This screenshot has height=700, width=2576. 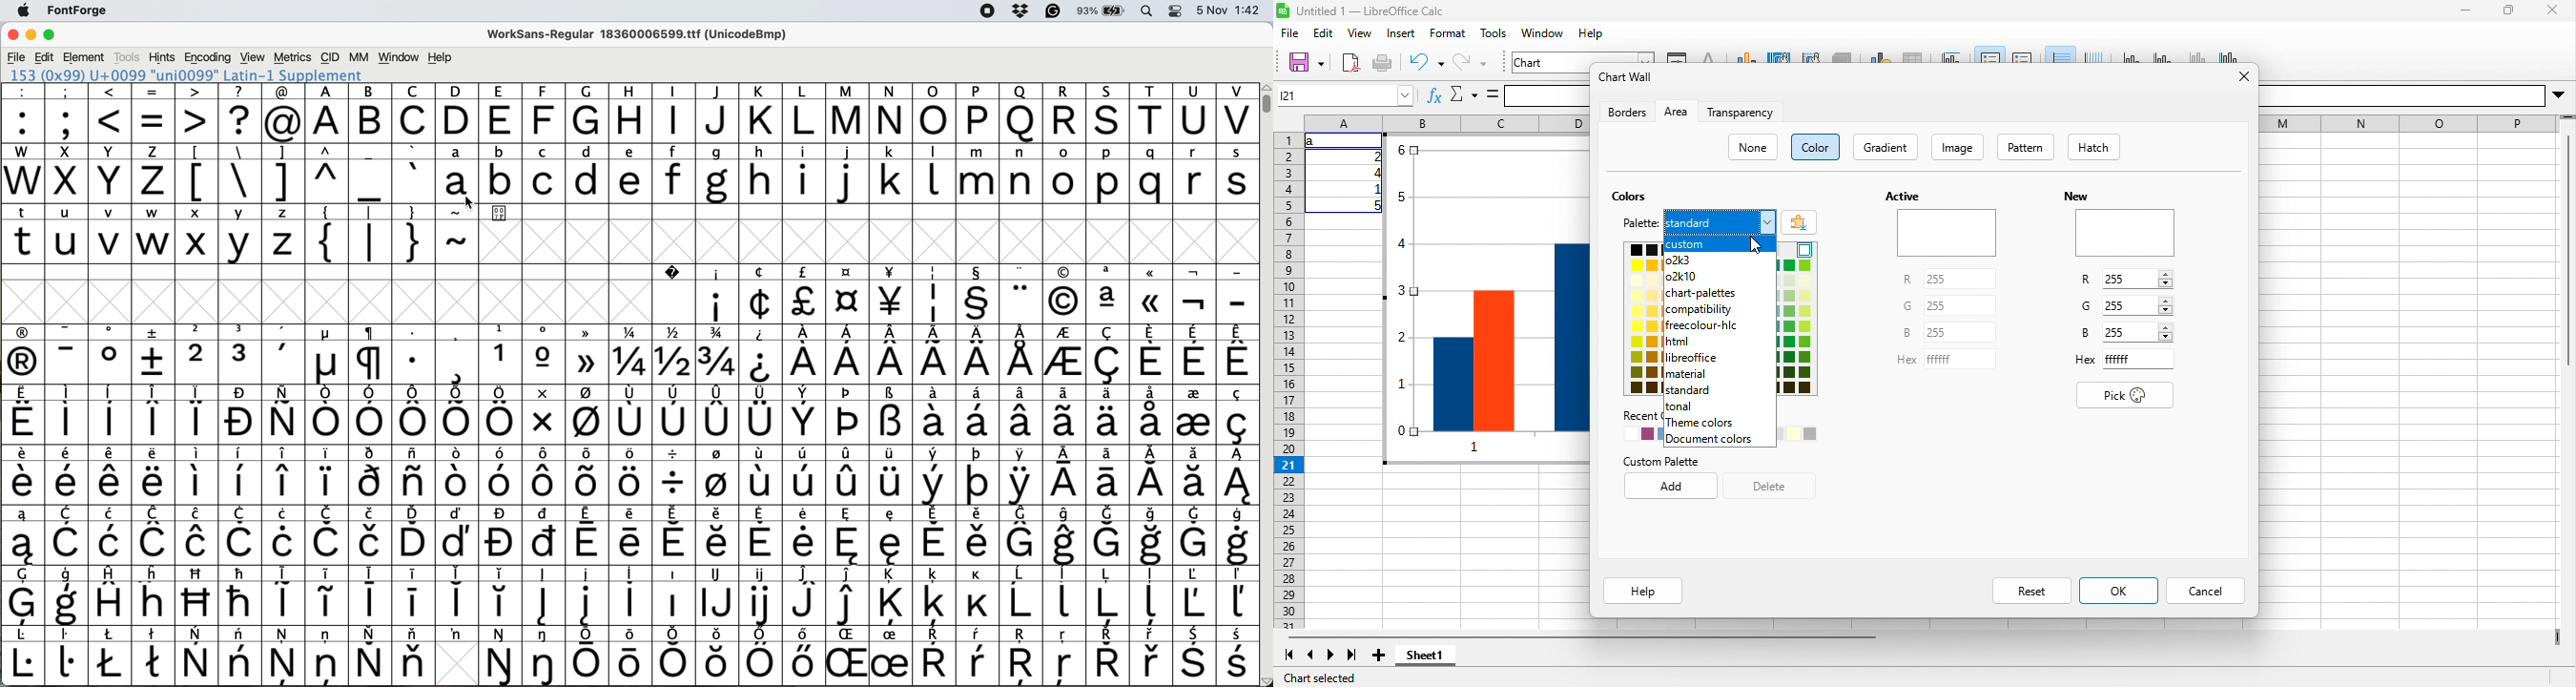 What do you see at coordinates (458, 173) in the screenshot?
I see `a` at bounding box center [458, 173].